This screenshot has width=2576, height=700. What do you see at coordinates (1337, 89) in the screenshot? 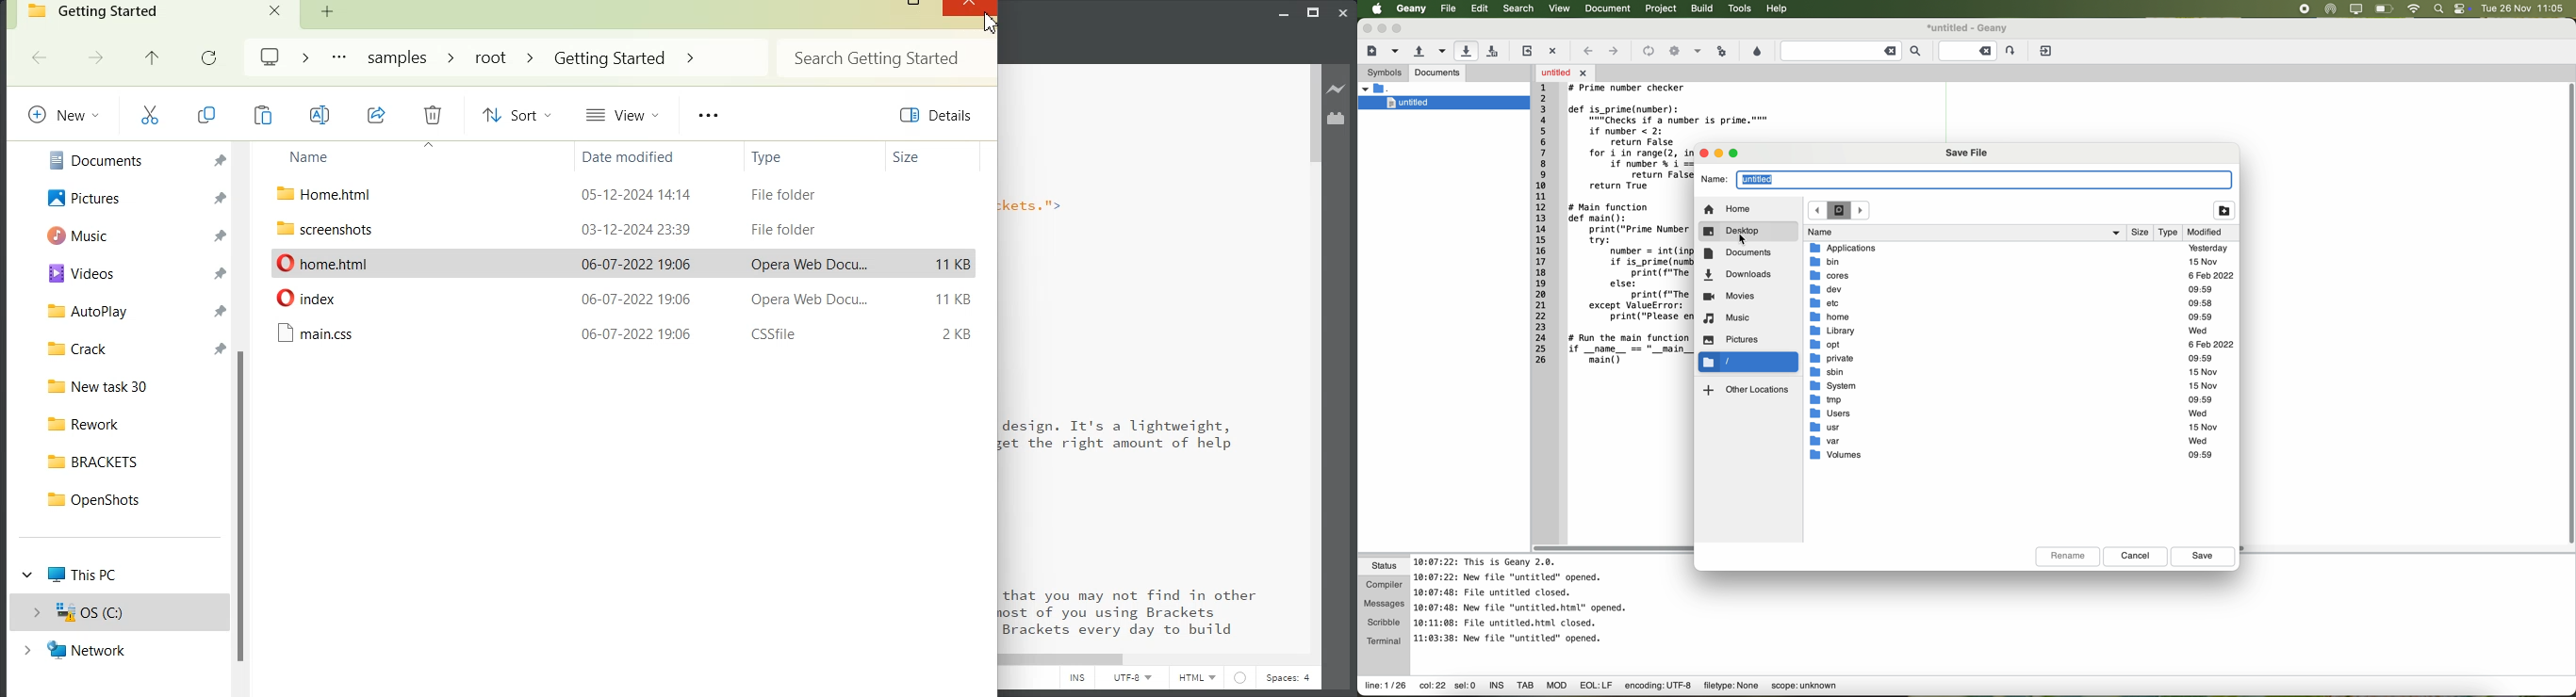
I see `Live preview` at bounding box center [1337, 89].